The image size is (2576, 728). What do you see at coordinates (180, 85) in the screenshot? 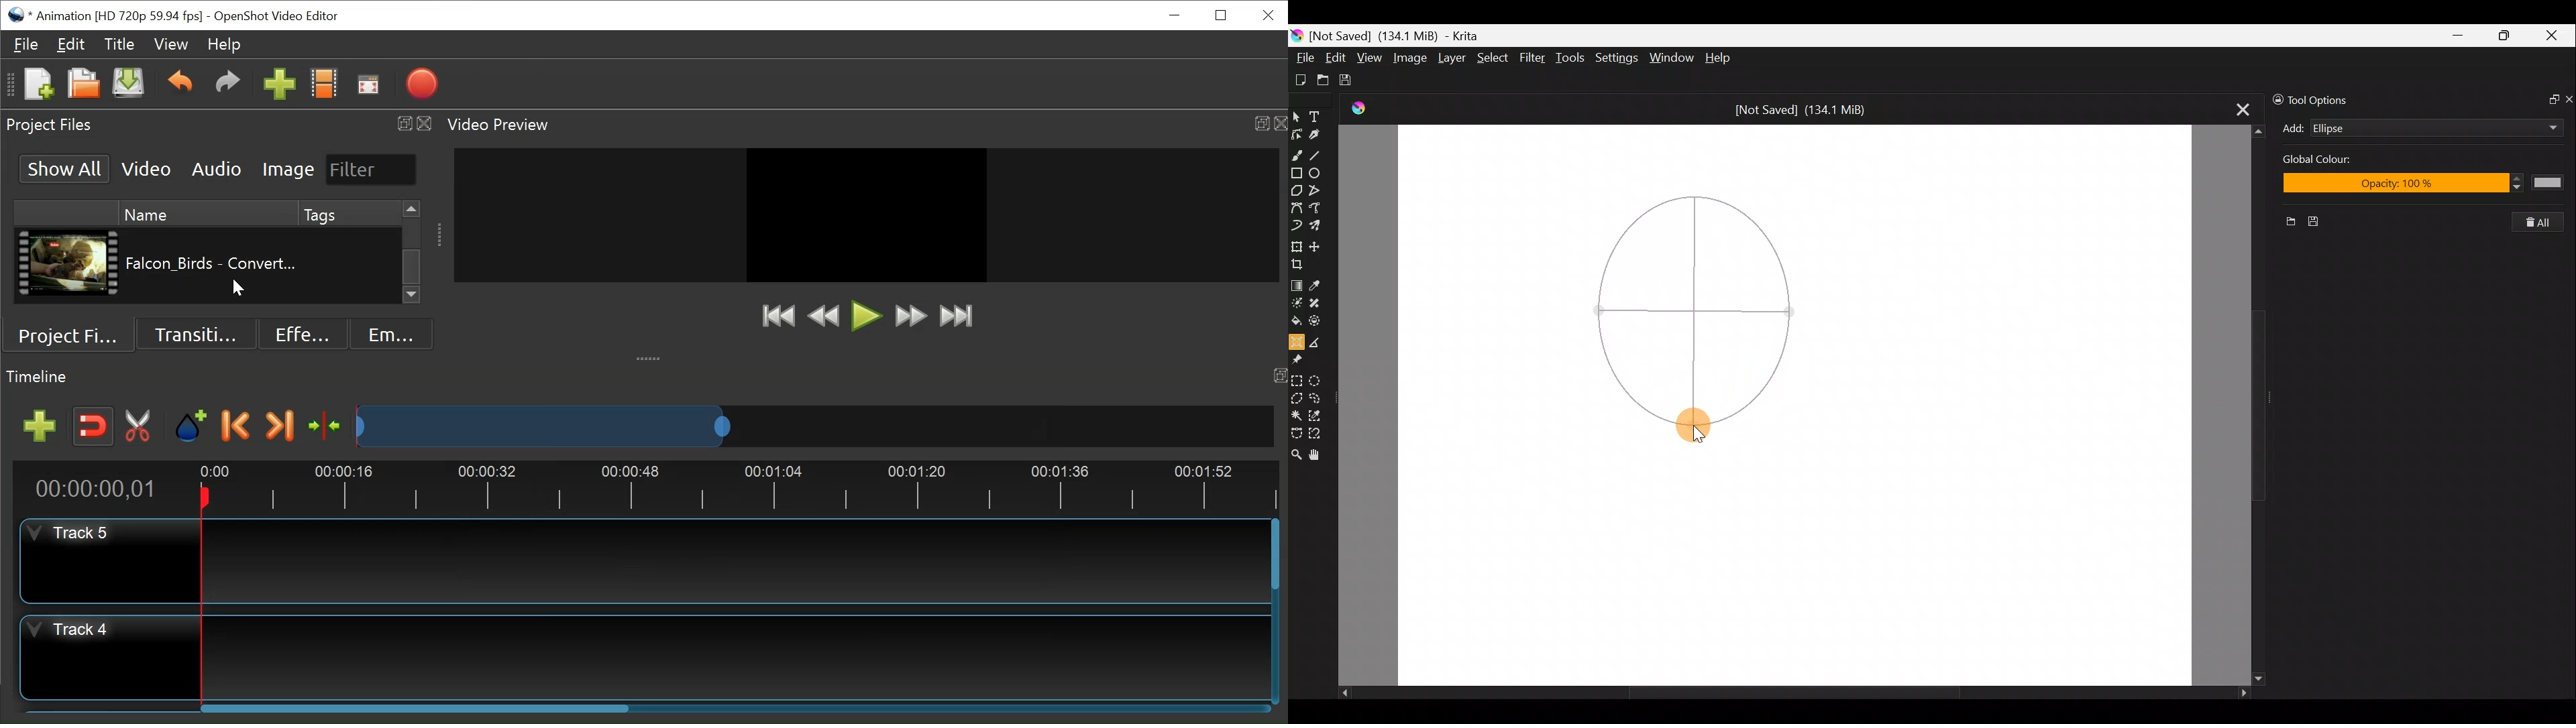
I see `Undo` at bounding box center [180, 85].